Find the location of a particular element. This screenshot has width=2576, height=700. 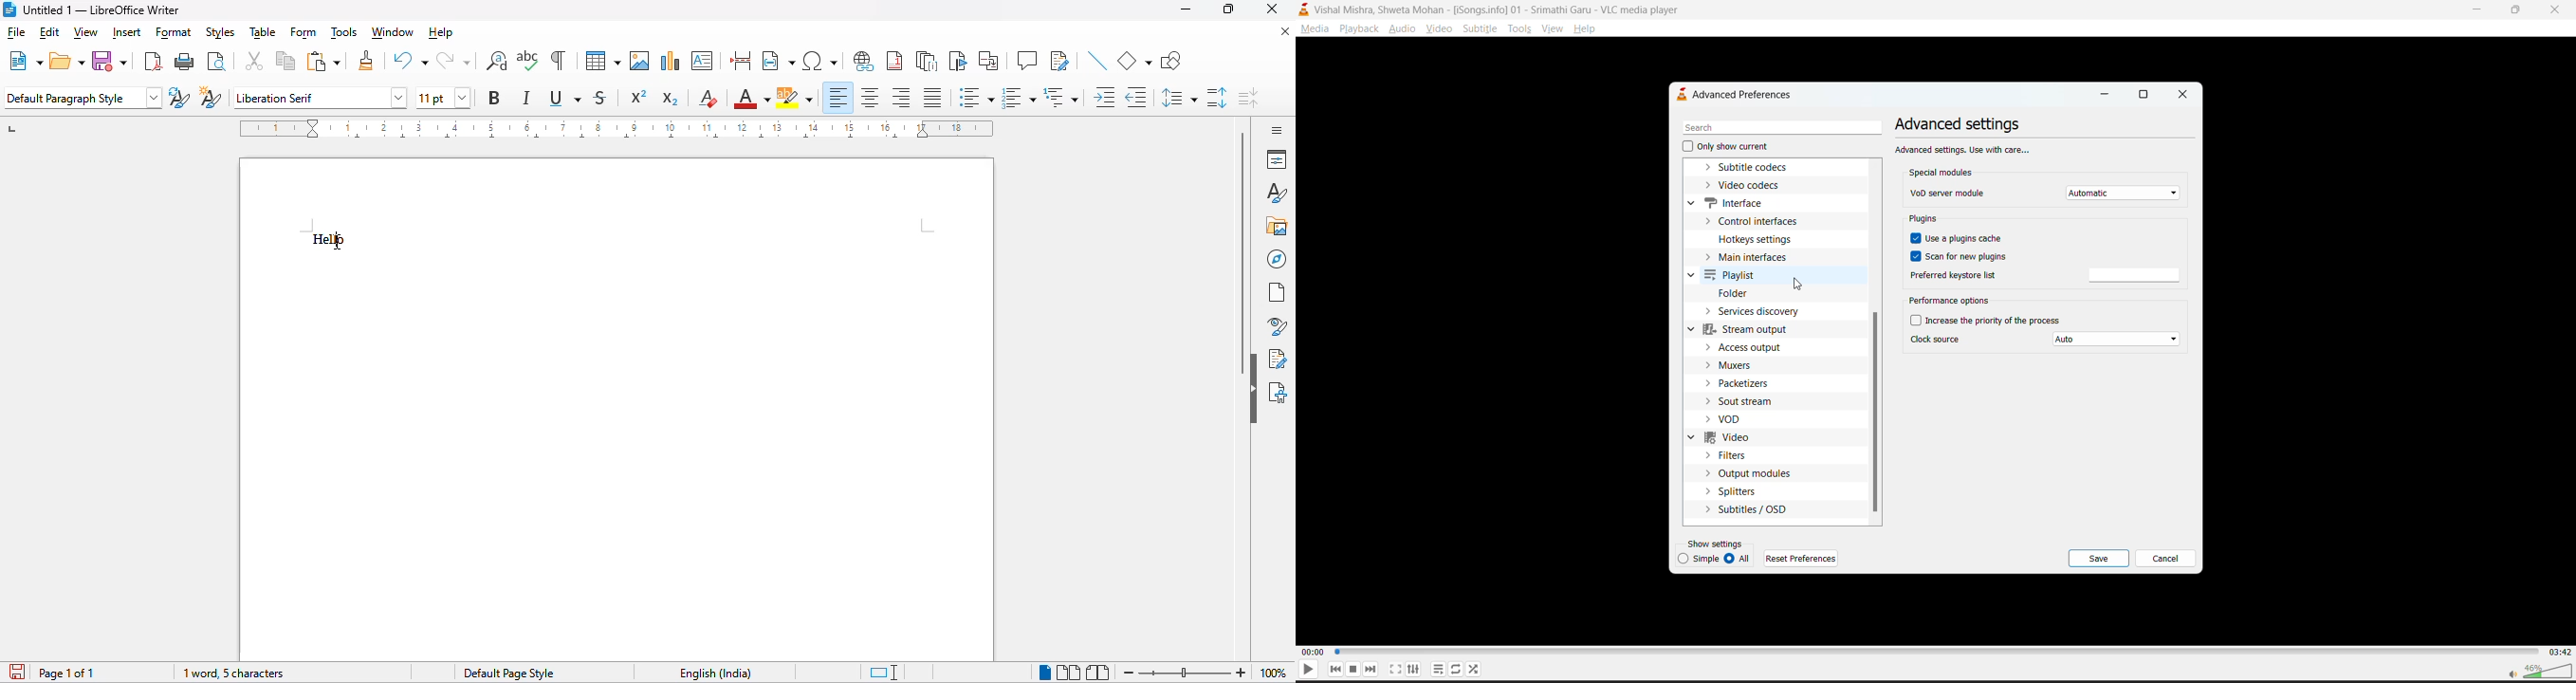

clock source is located at coordinates (1940, 340).